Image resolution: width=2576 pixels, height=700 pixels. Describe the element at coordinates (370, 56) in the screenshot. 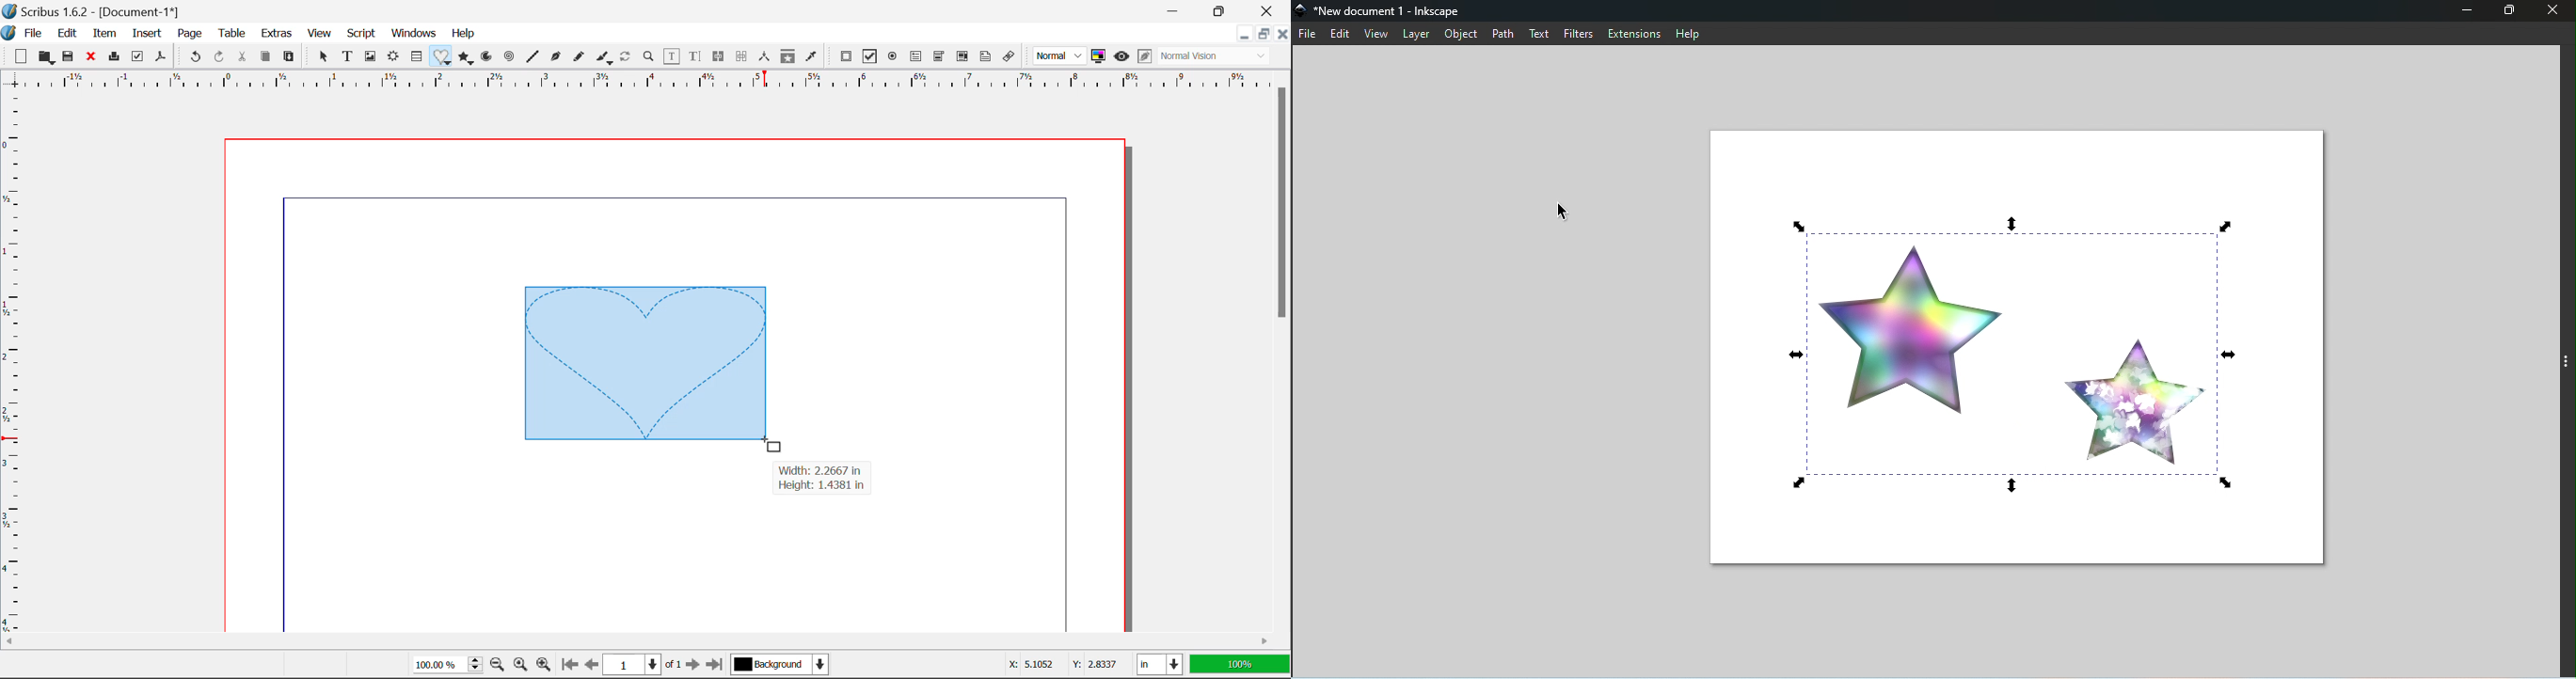

I see `Image Frames` at that location.